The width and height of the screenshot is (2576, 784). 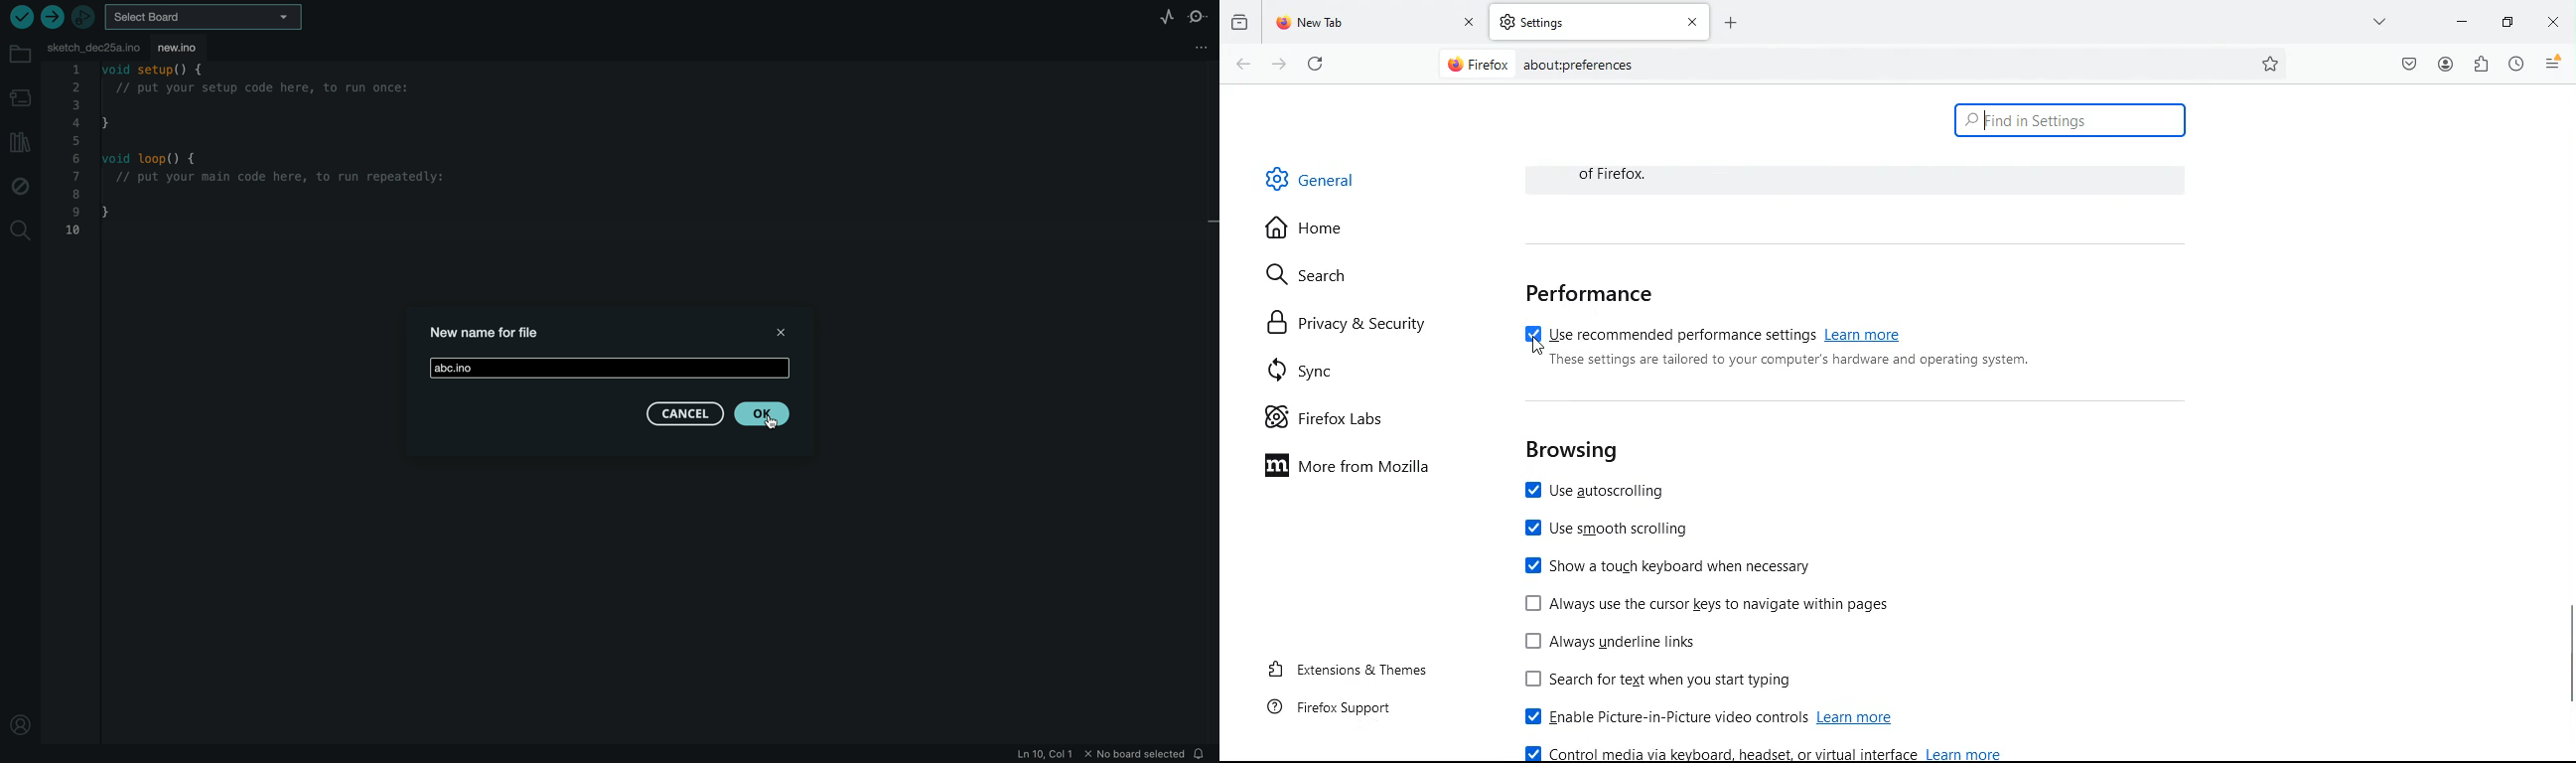 What do you see at coordinates (2480, 66) in the screenshot?
I see `extensions` at bounding box center [2480, 66].